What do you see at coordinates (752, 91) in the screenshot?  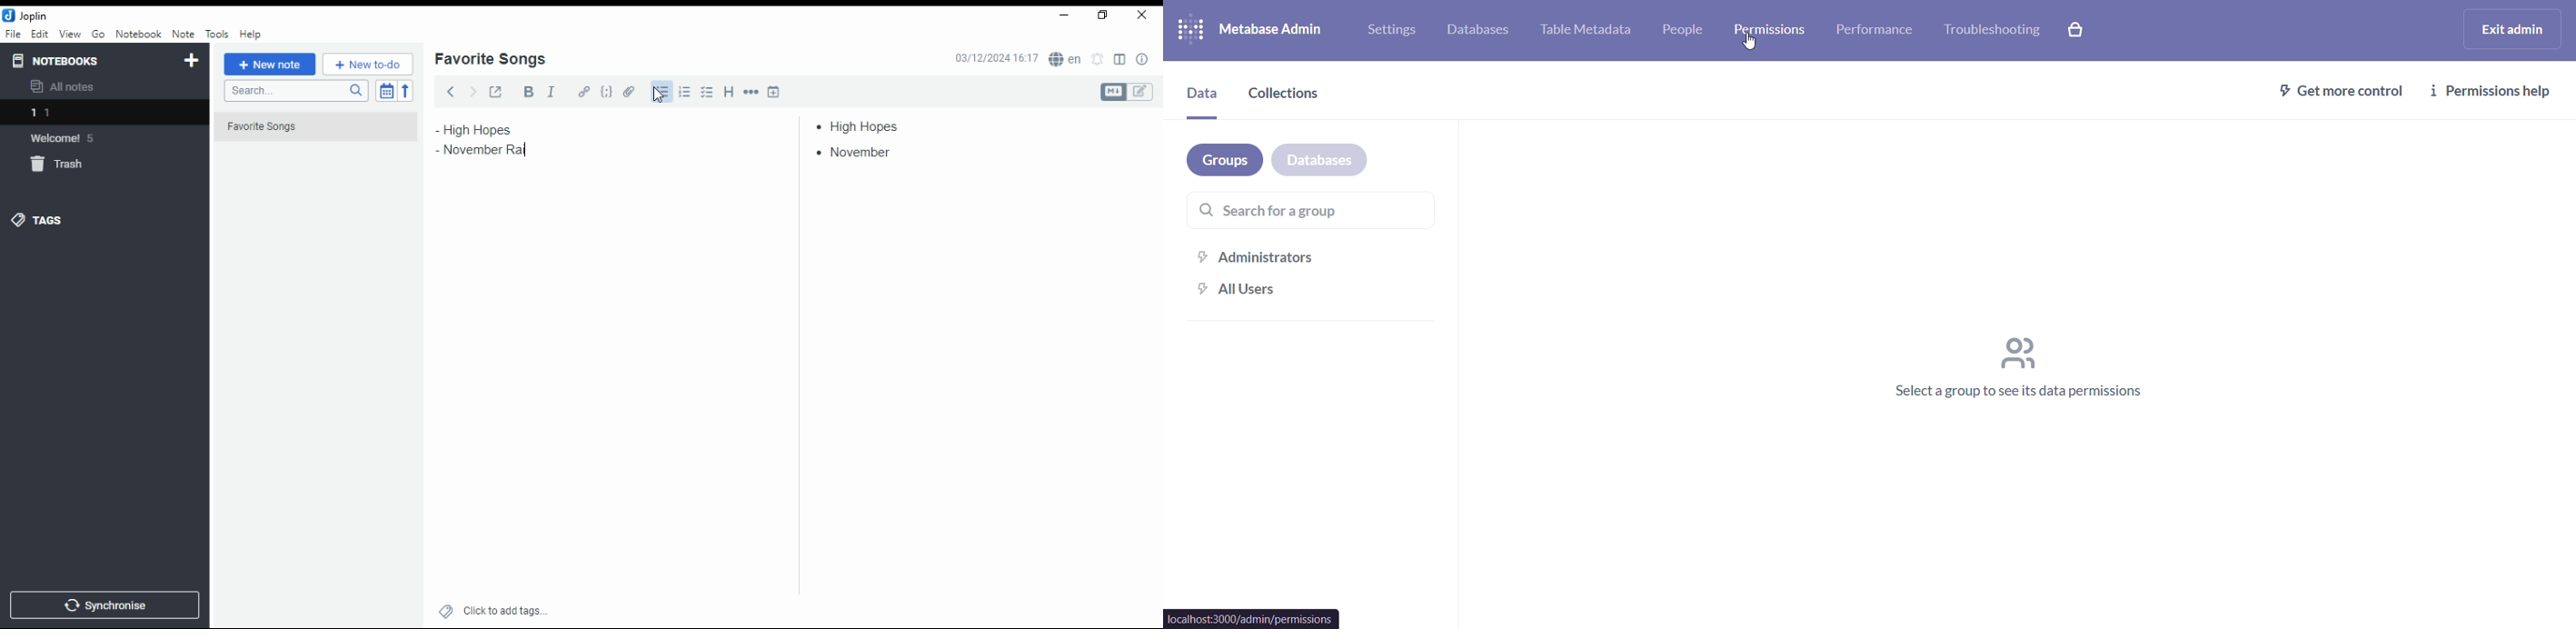 I see `horizontal rule` at bounding box center [752, 91].